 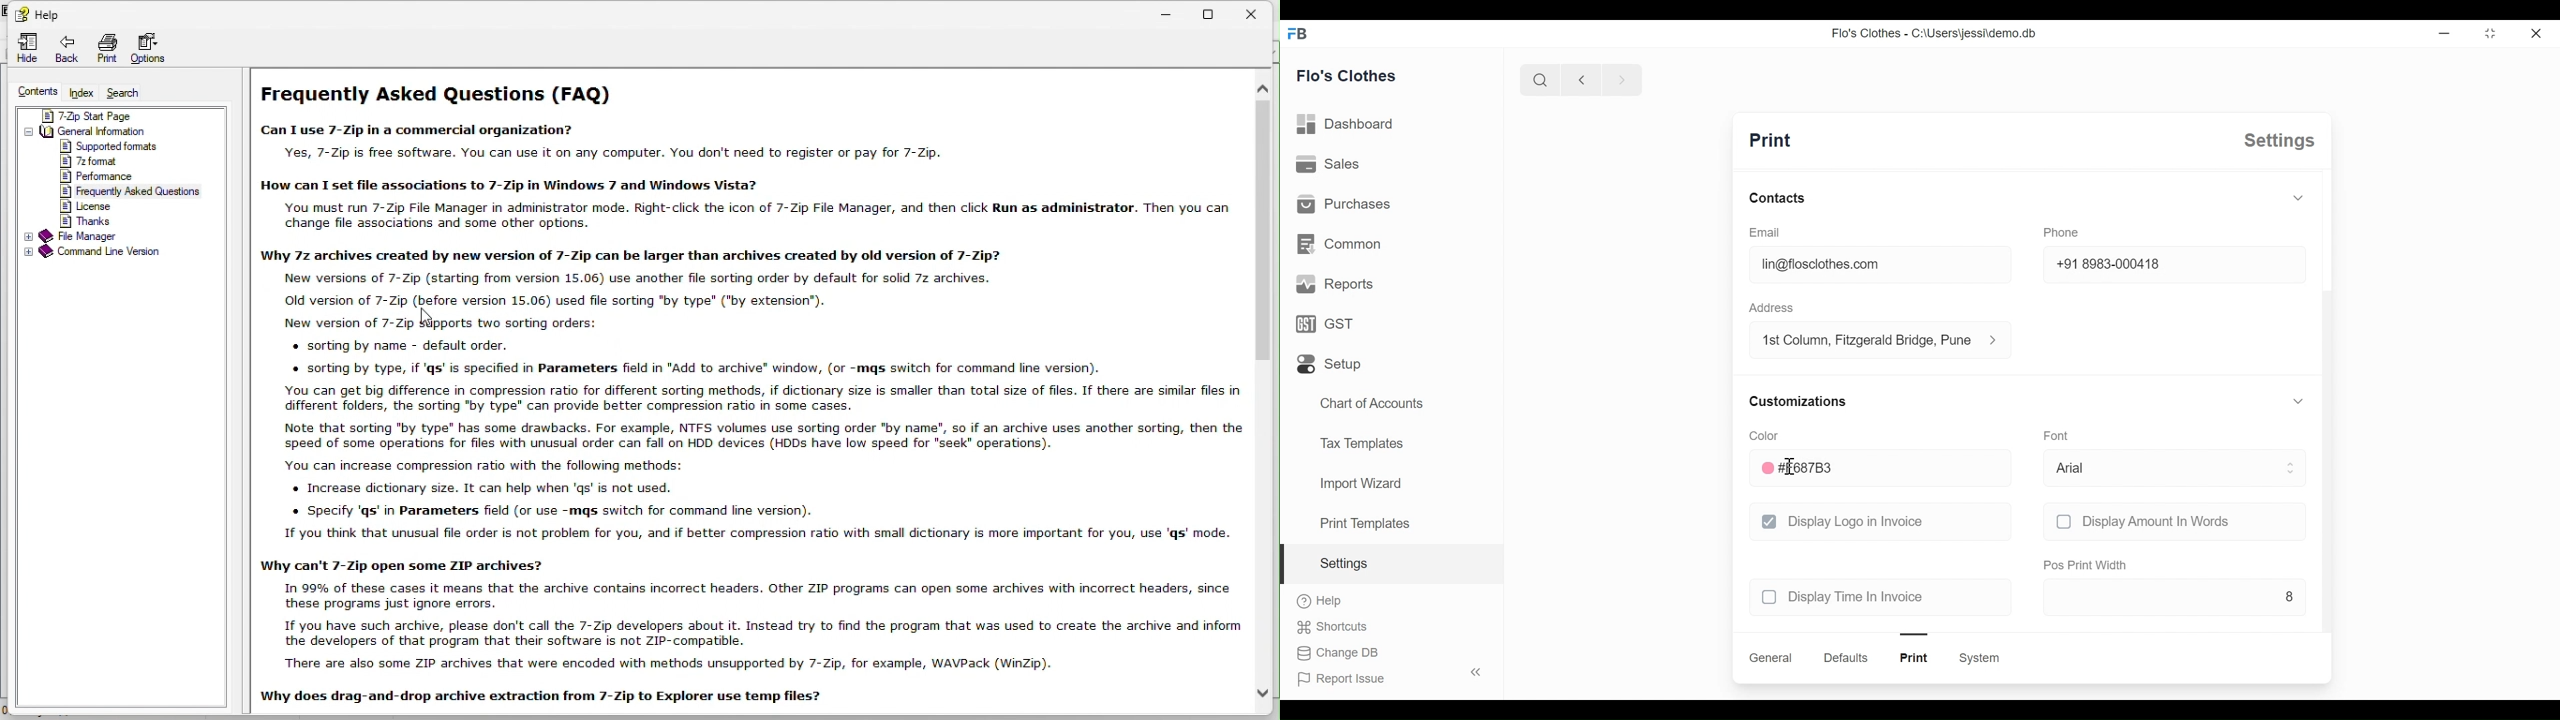 What do you see at coordinates (1881, 264) in the screenshot?
I see `lin@floclothes.com` at bounding box center [1881, 264].